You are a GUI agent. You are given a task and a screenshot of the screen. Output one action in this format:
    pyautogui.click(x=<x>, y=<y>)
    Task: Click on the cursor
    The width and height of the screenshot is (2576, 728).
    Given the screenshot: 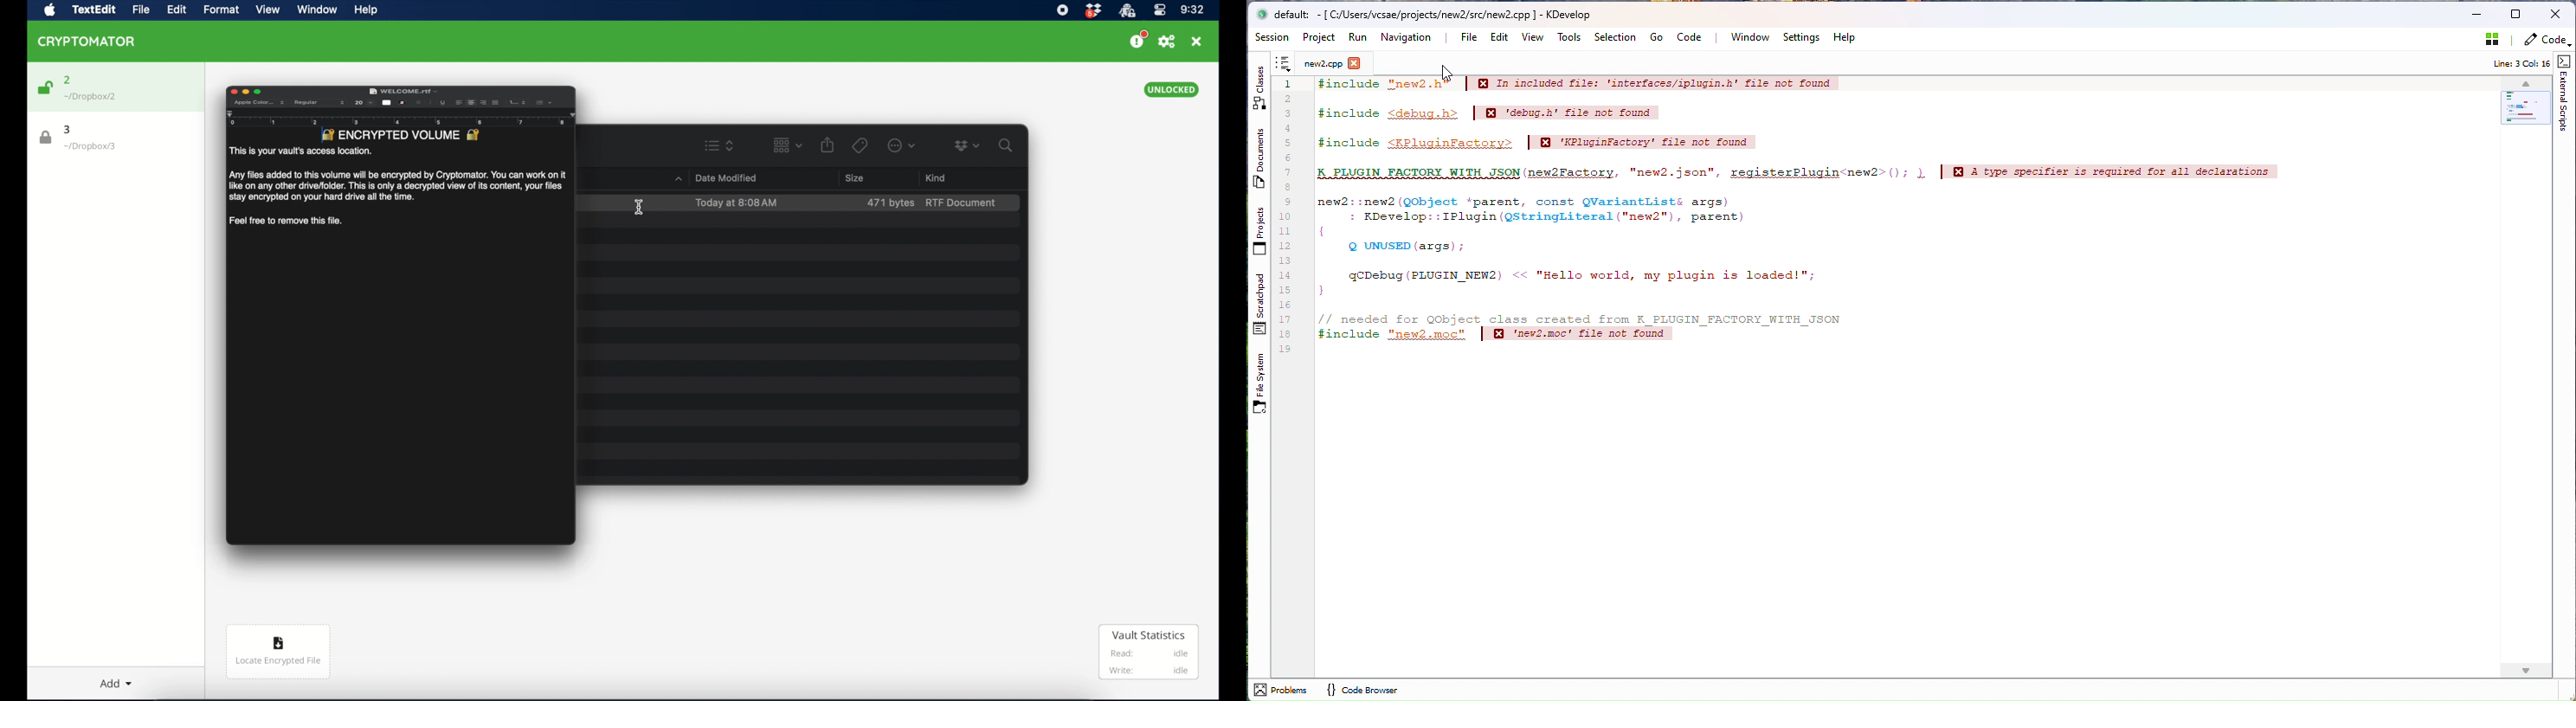 What is the action you would take?
    pyautogui.click(x=1446, y=70)
    